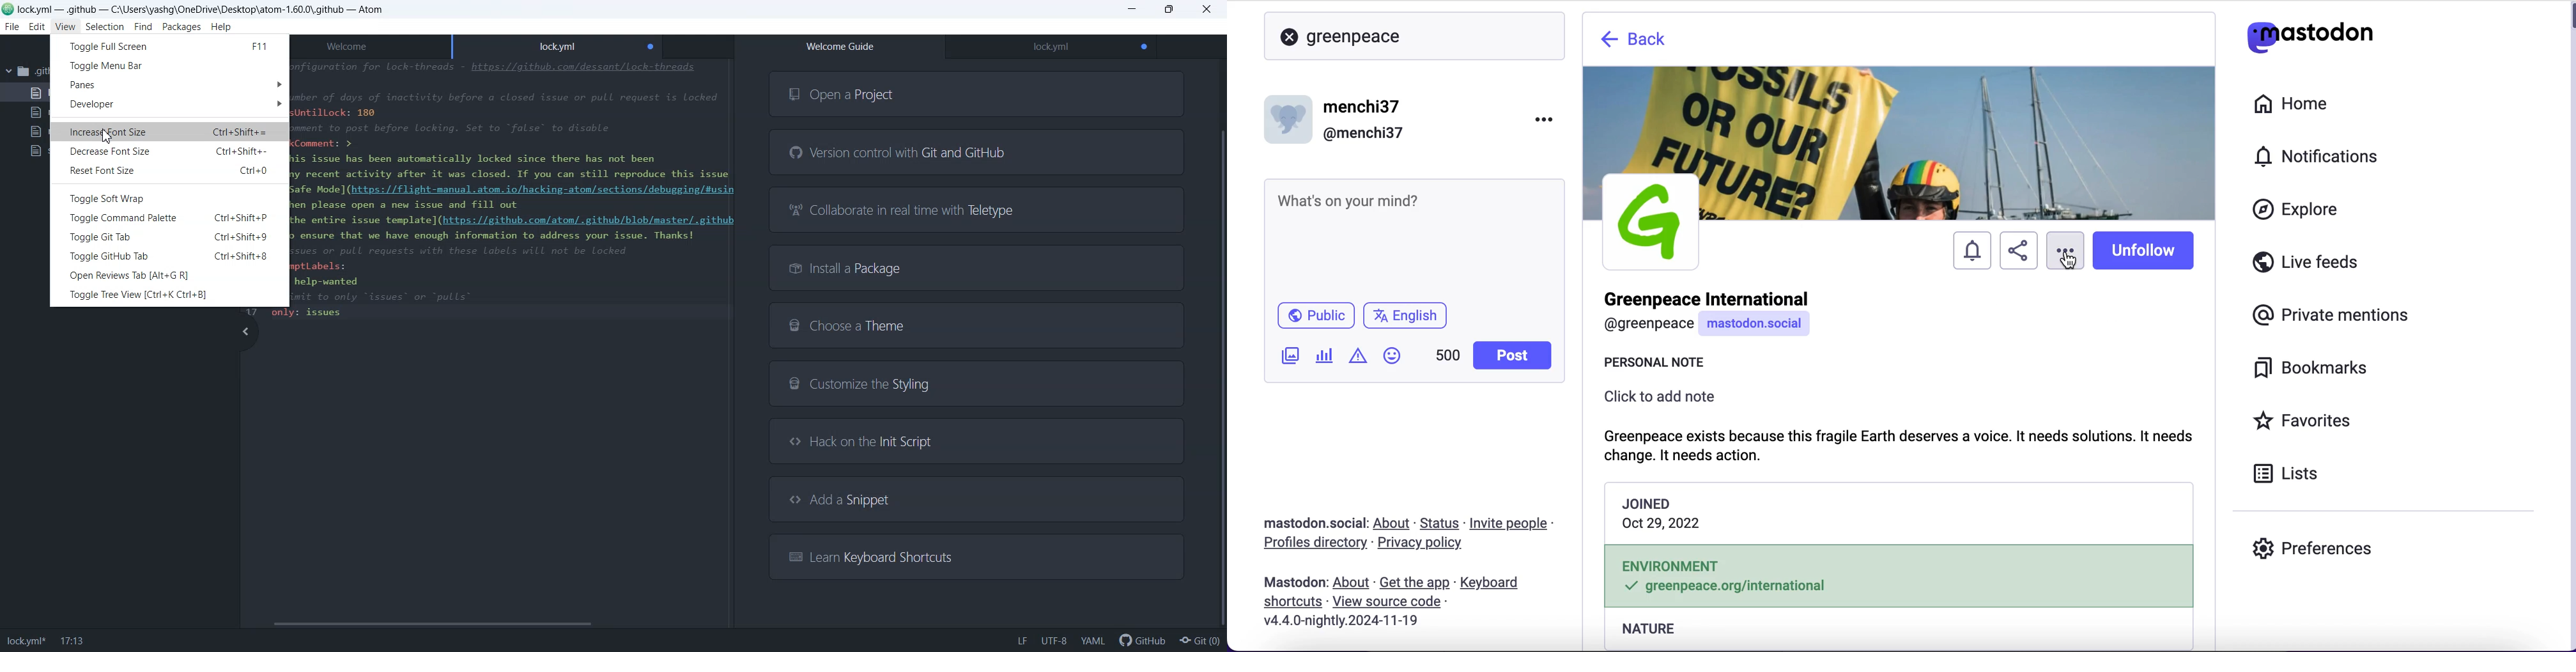  I want to click on keyboard, so click(1493, 584).